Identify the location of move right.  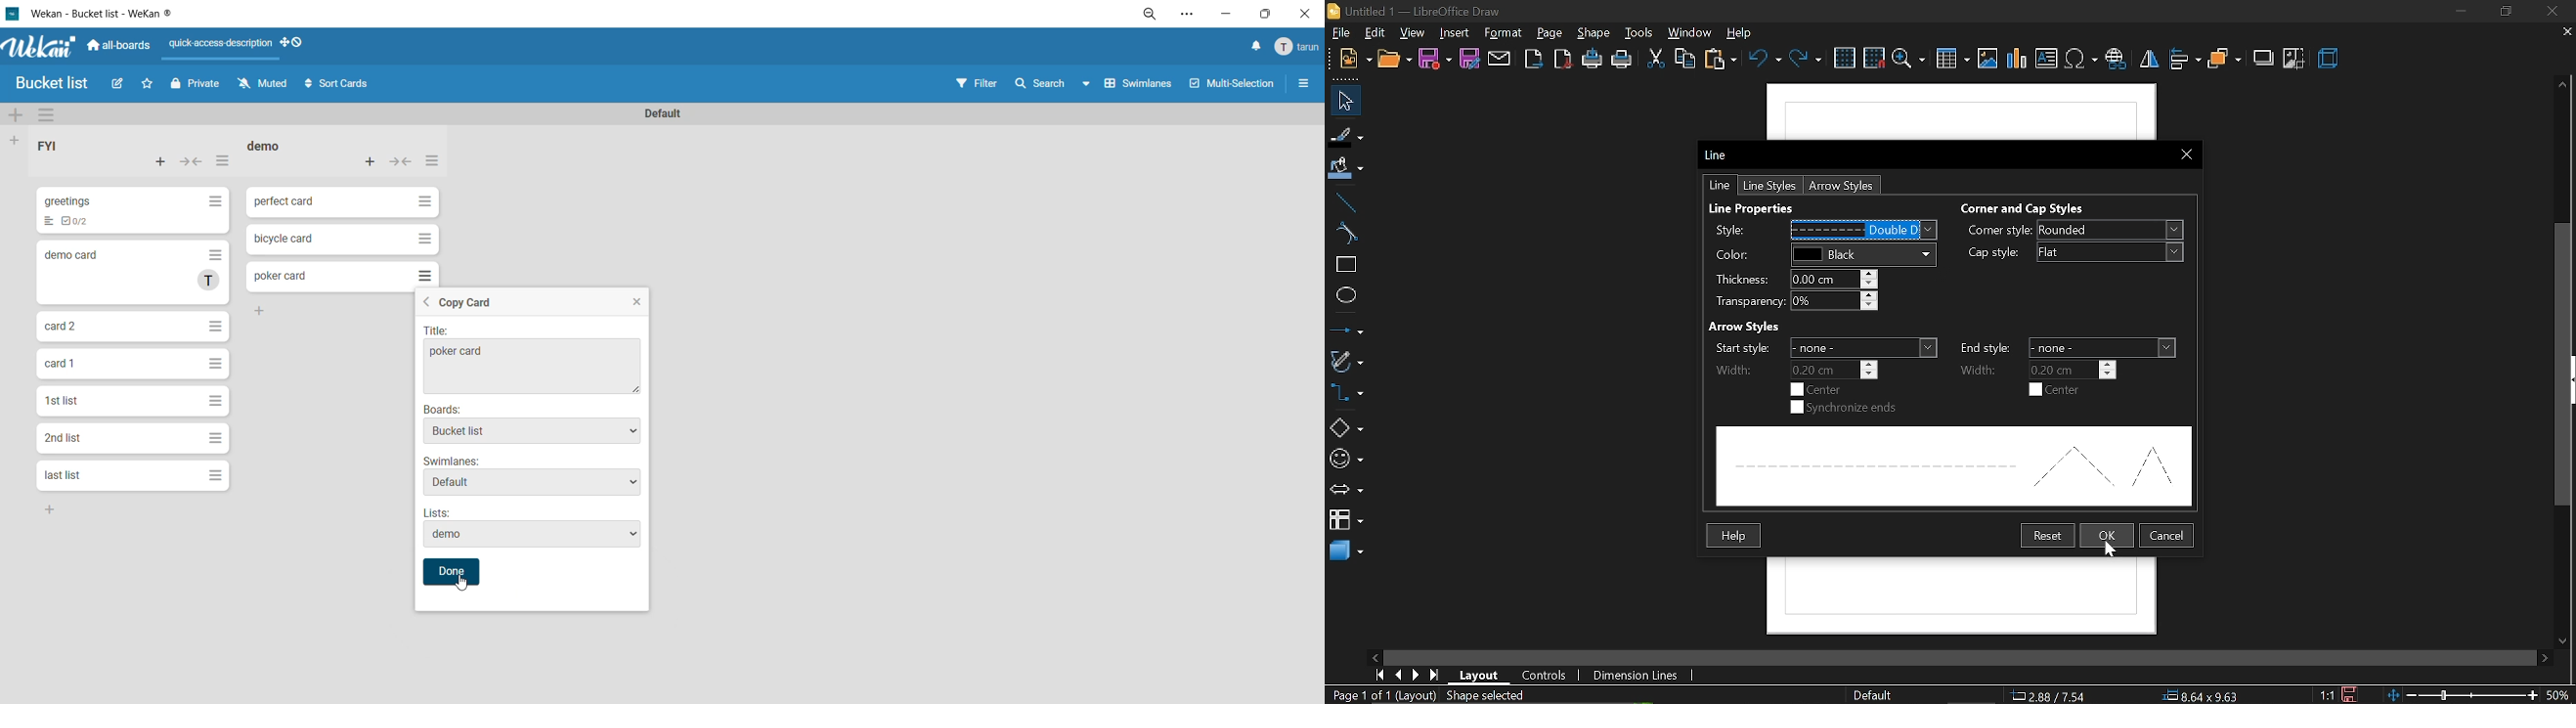
(2547, 656).